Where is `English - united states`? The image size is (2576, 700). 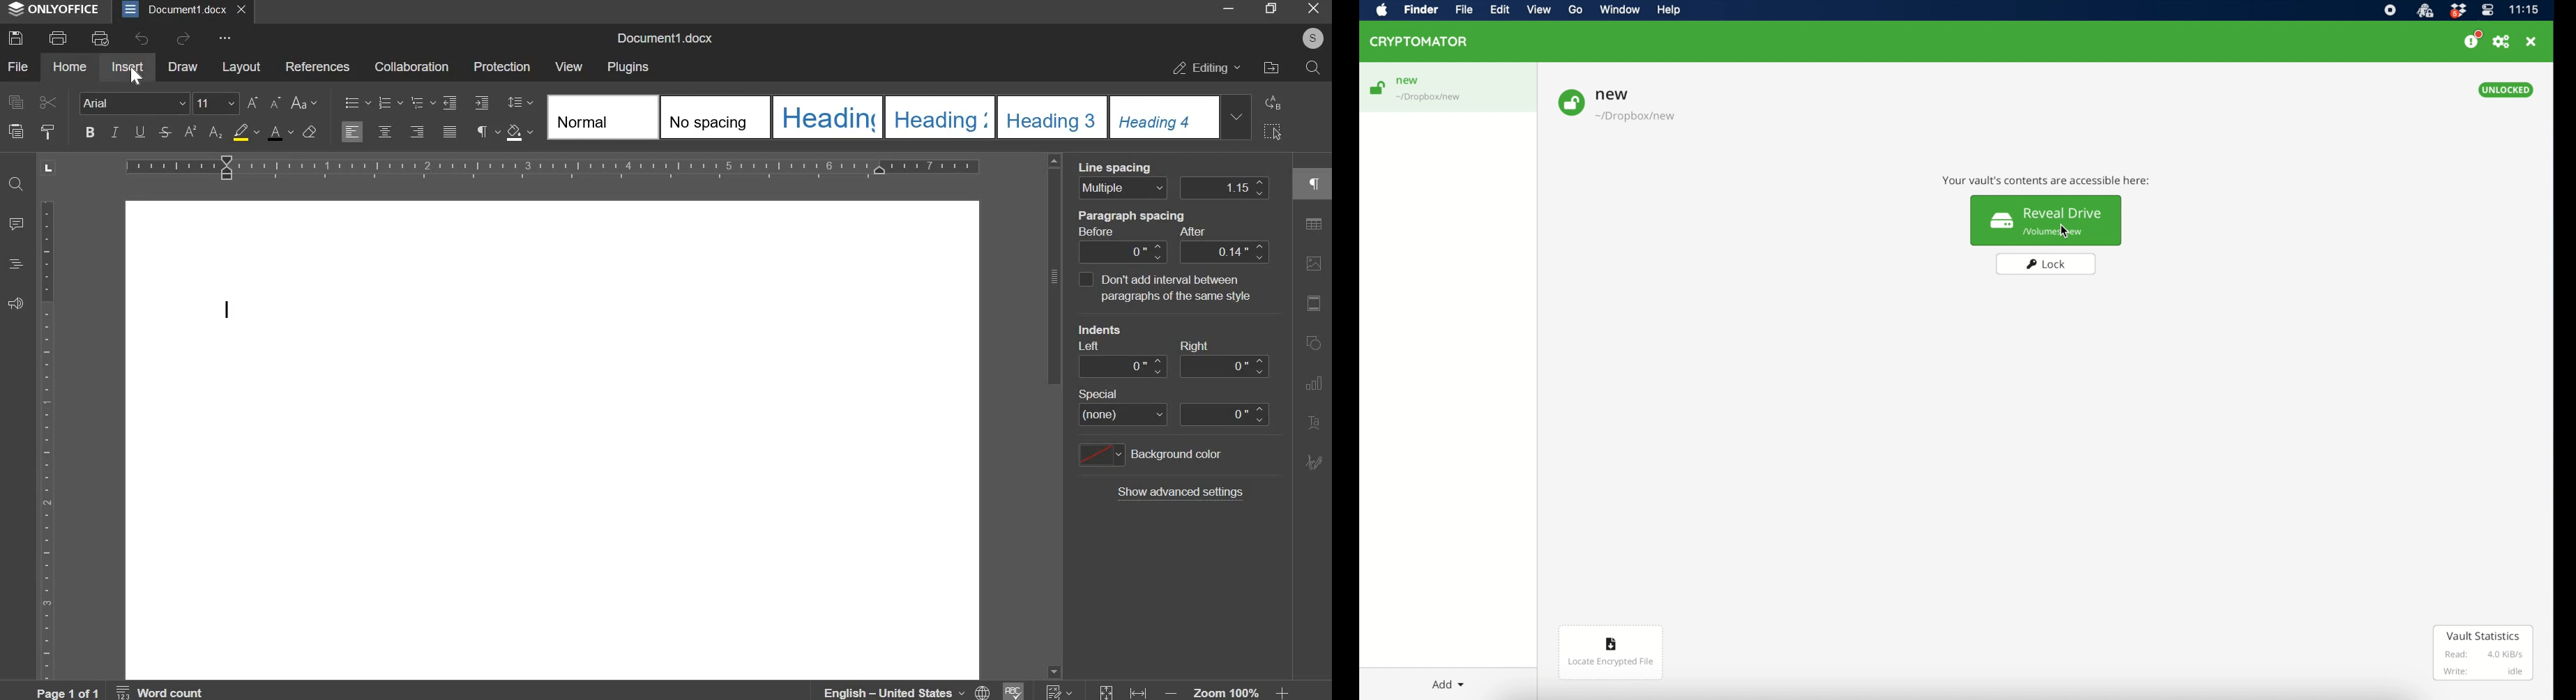 English - united states is located at coordinates (907, 692).